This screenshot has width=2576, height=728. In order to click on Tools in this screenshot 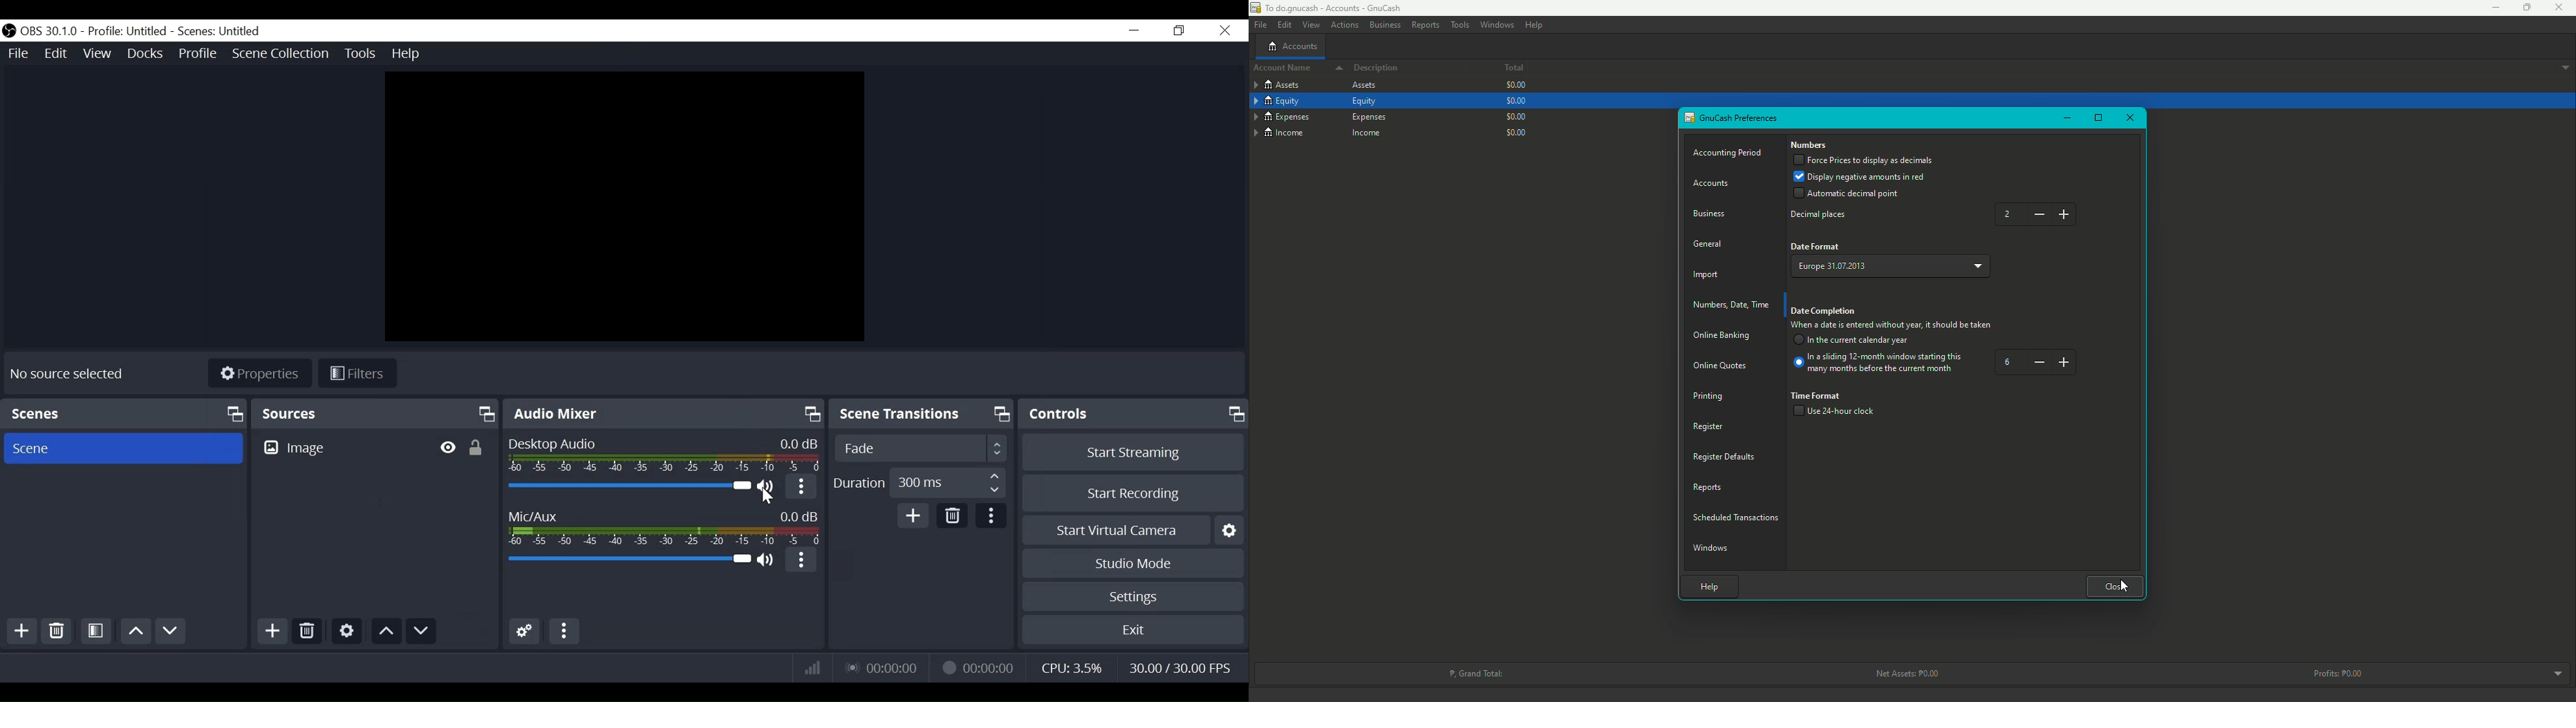, I will do `click(362, 55)`.